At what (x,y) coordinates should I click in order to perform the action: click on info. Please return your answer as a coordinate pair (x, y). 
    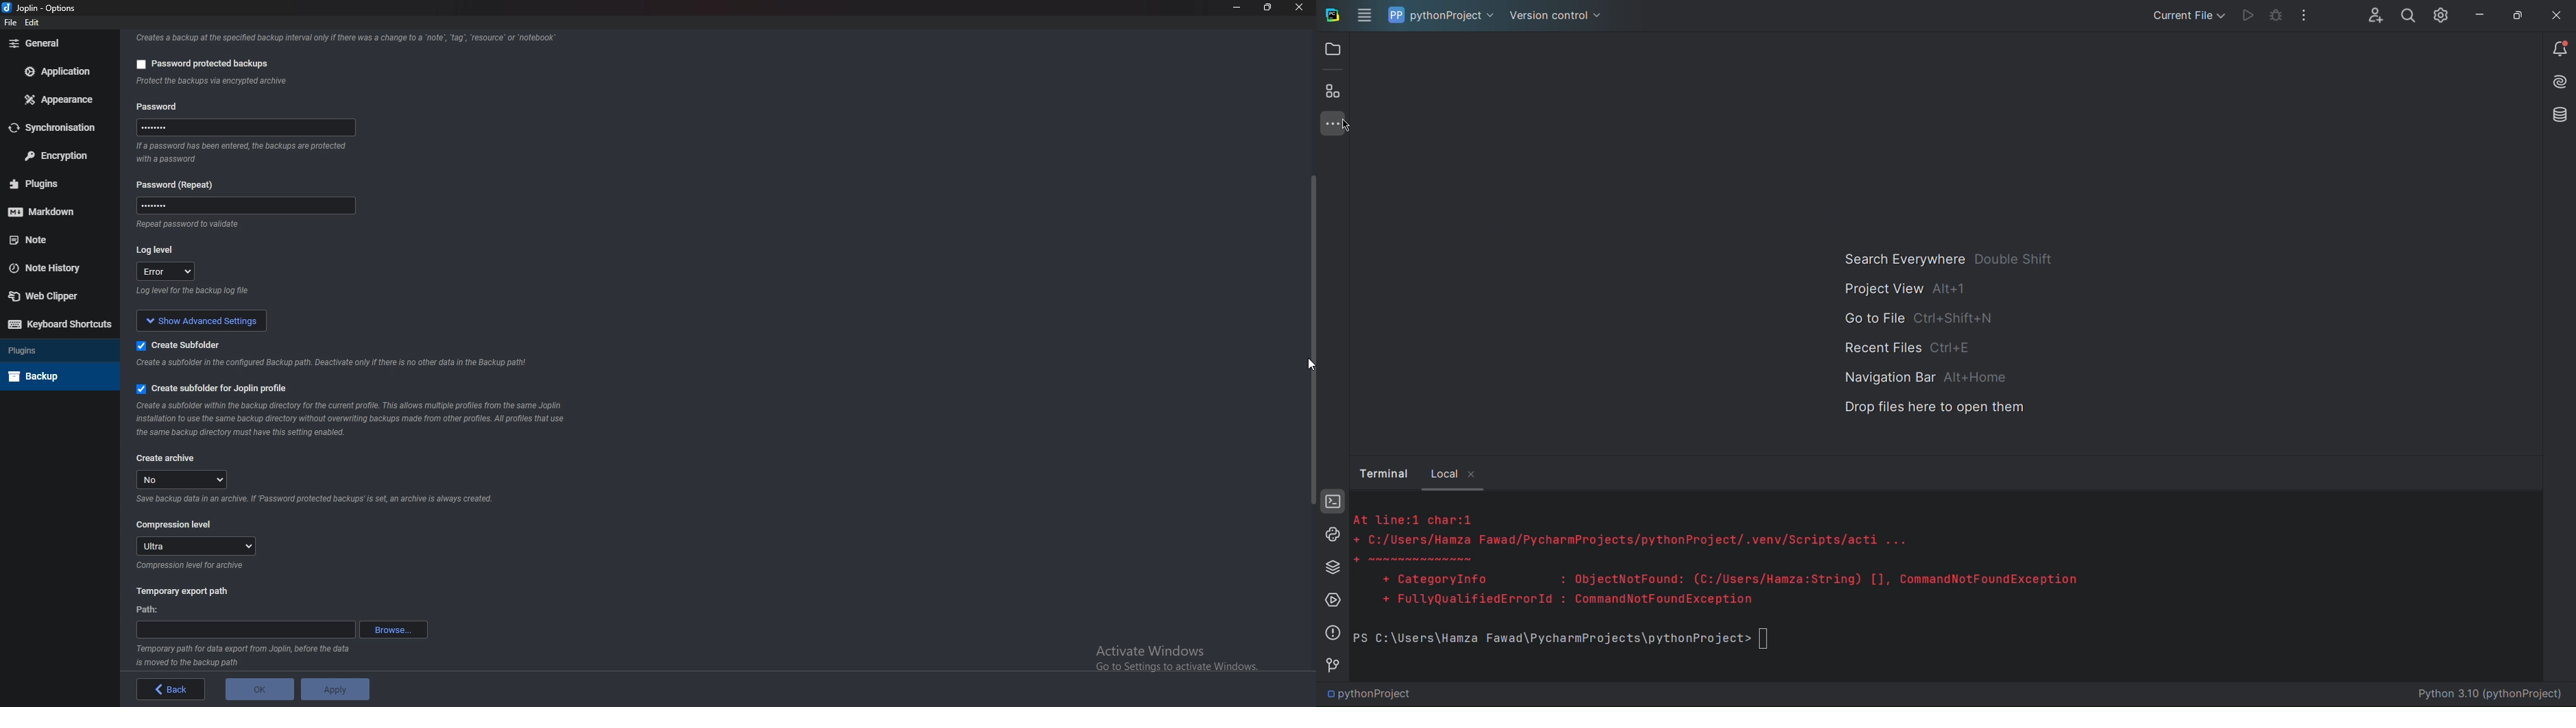
    Looking at the image, I should click on (217, 225).